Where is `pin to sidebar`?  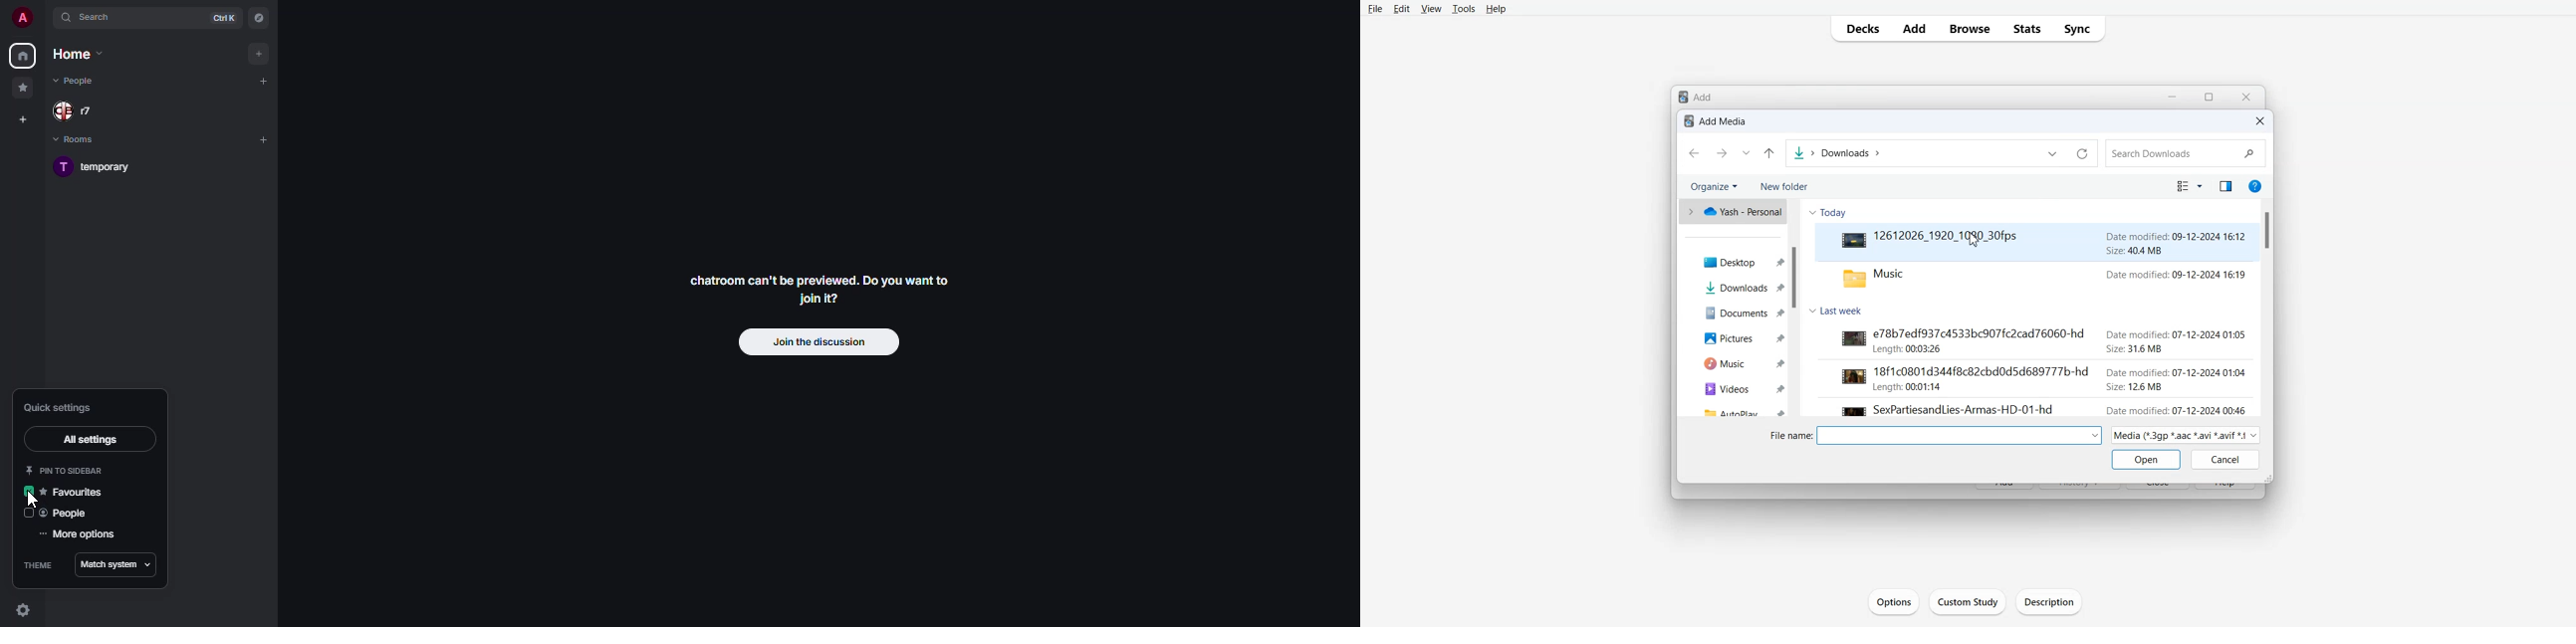 pin to sidebar is located at coordinates (67, 470).